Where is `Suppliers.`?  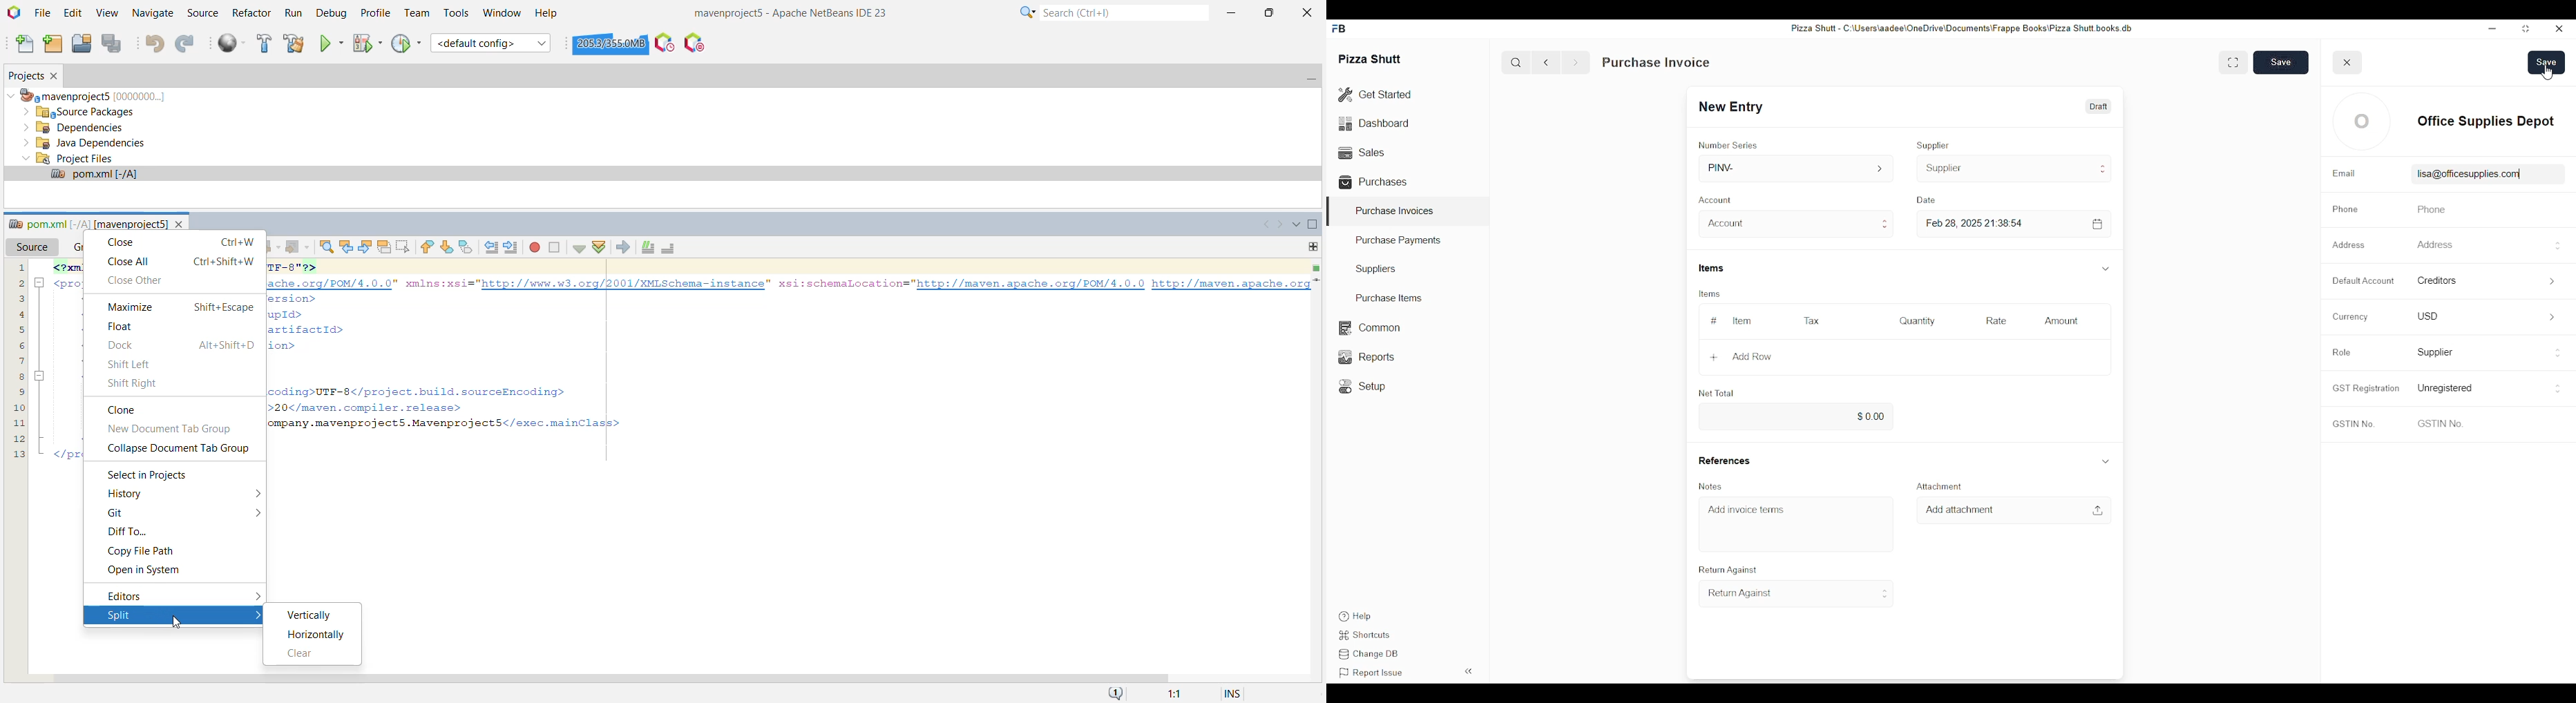
Suppliers. is located at coordinates (1378, 269).